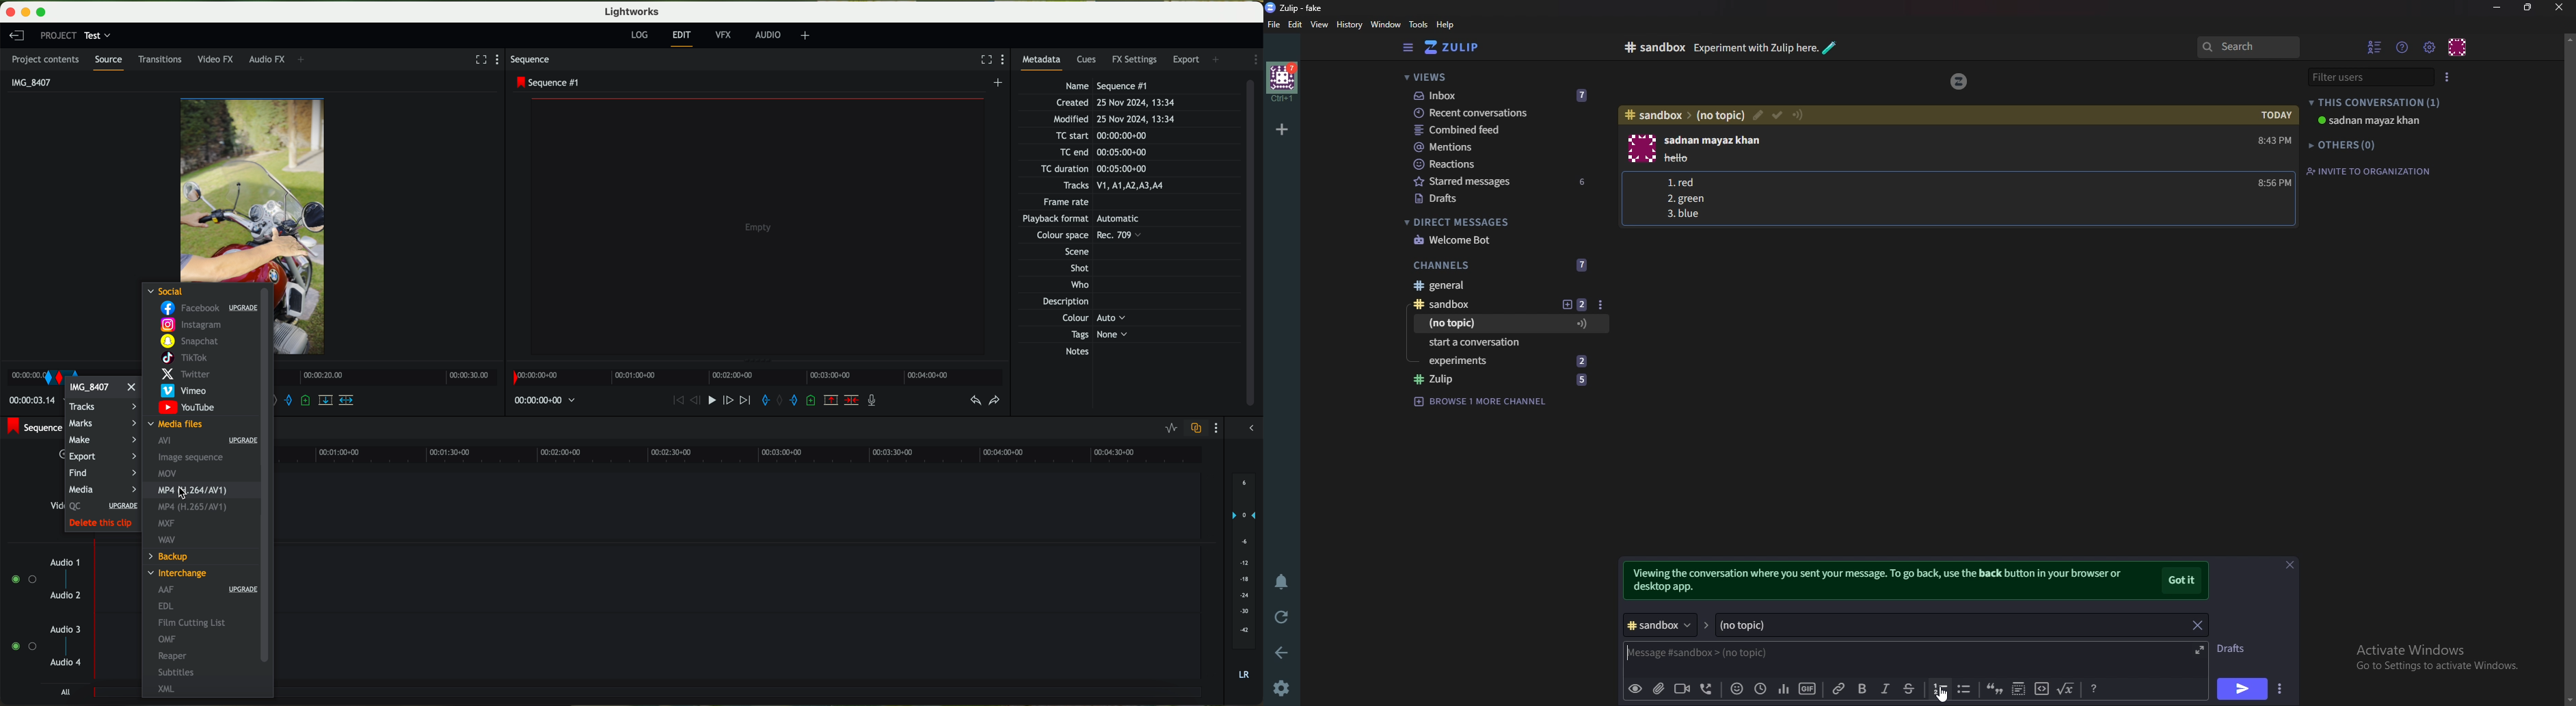 This screenshot has height=728, width=2576. I want to click on all, so click(67, 693).